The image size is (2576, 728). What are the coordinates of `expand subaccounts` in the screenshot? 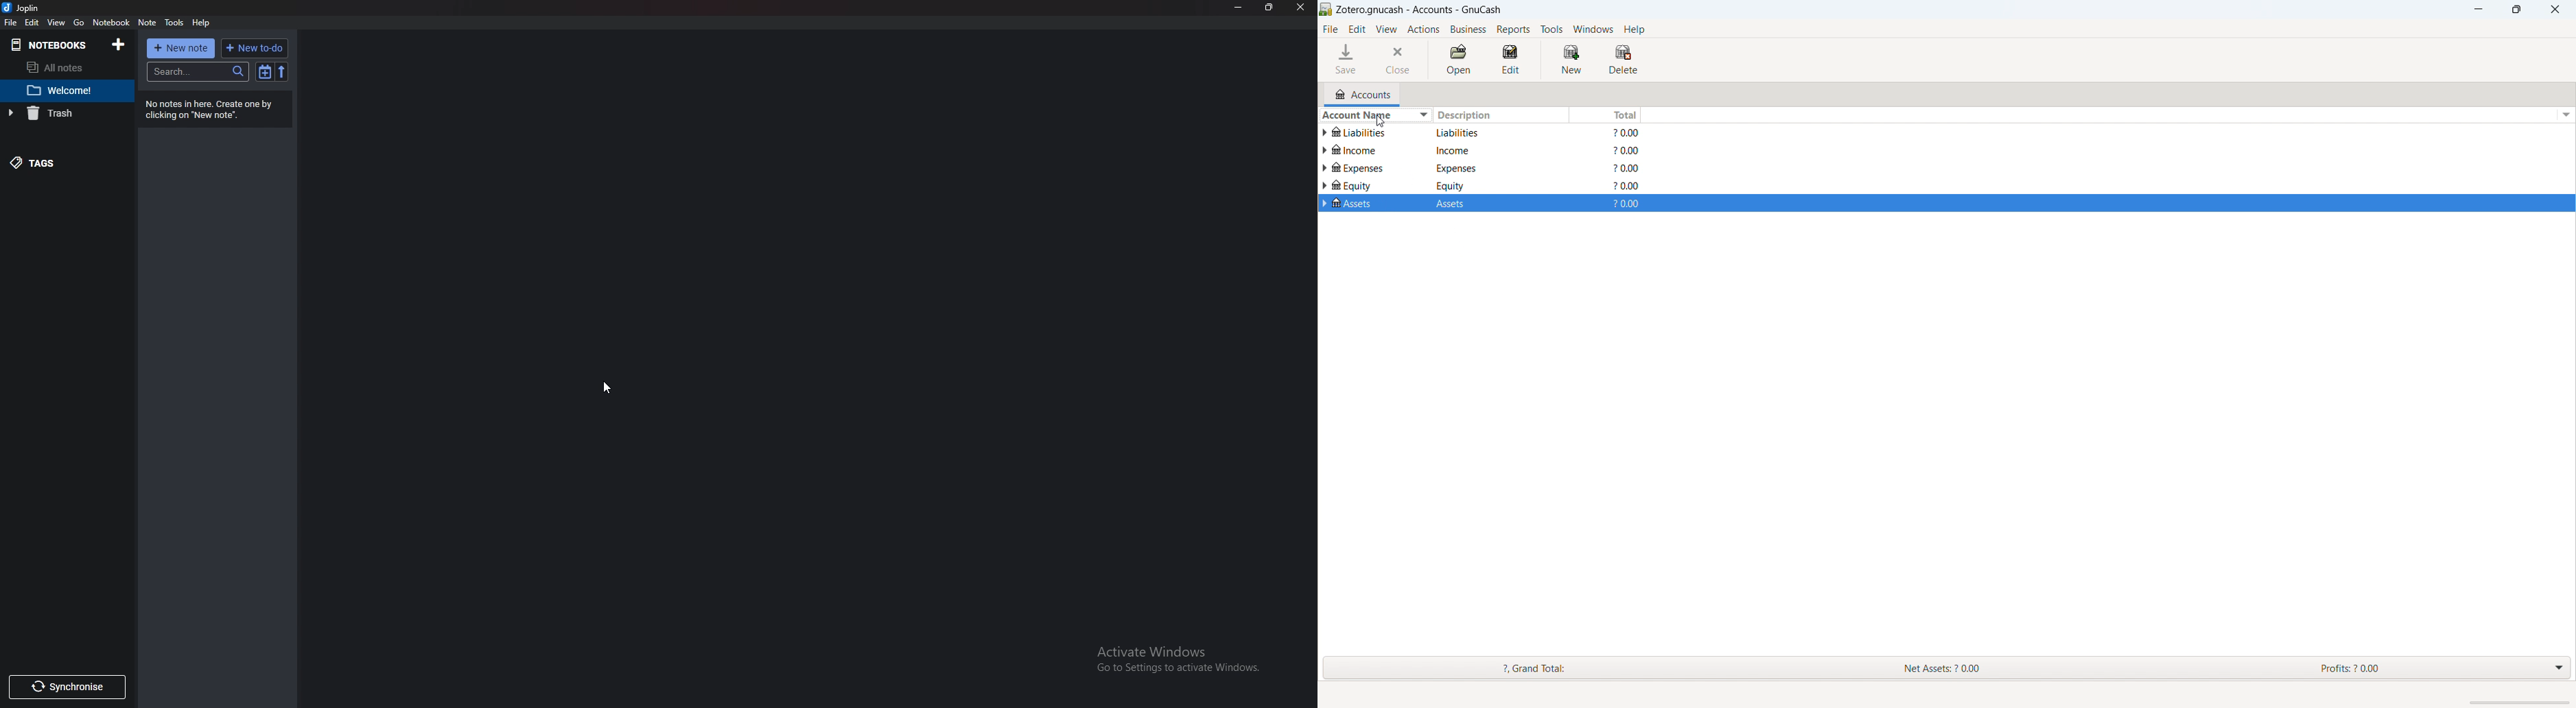 It's located at (1325, 132).